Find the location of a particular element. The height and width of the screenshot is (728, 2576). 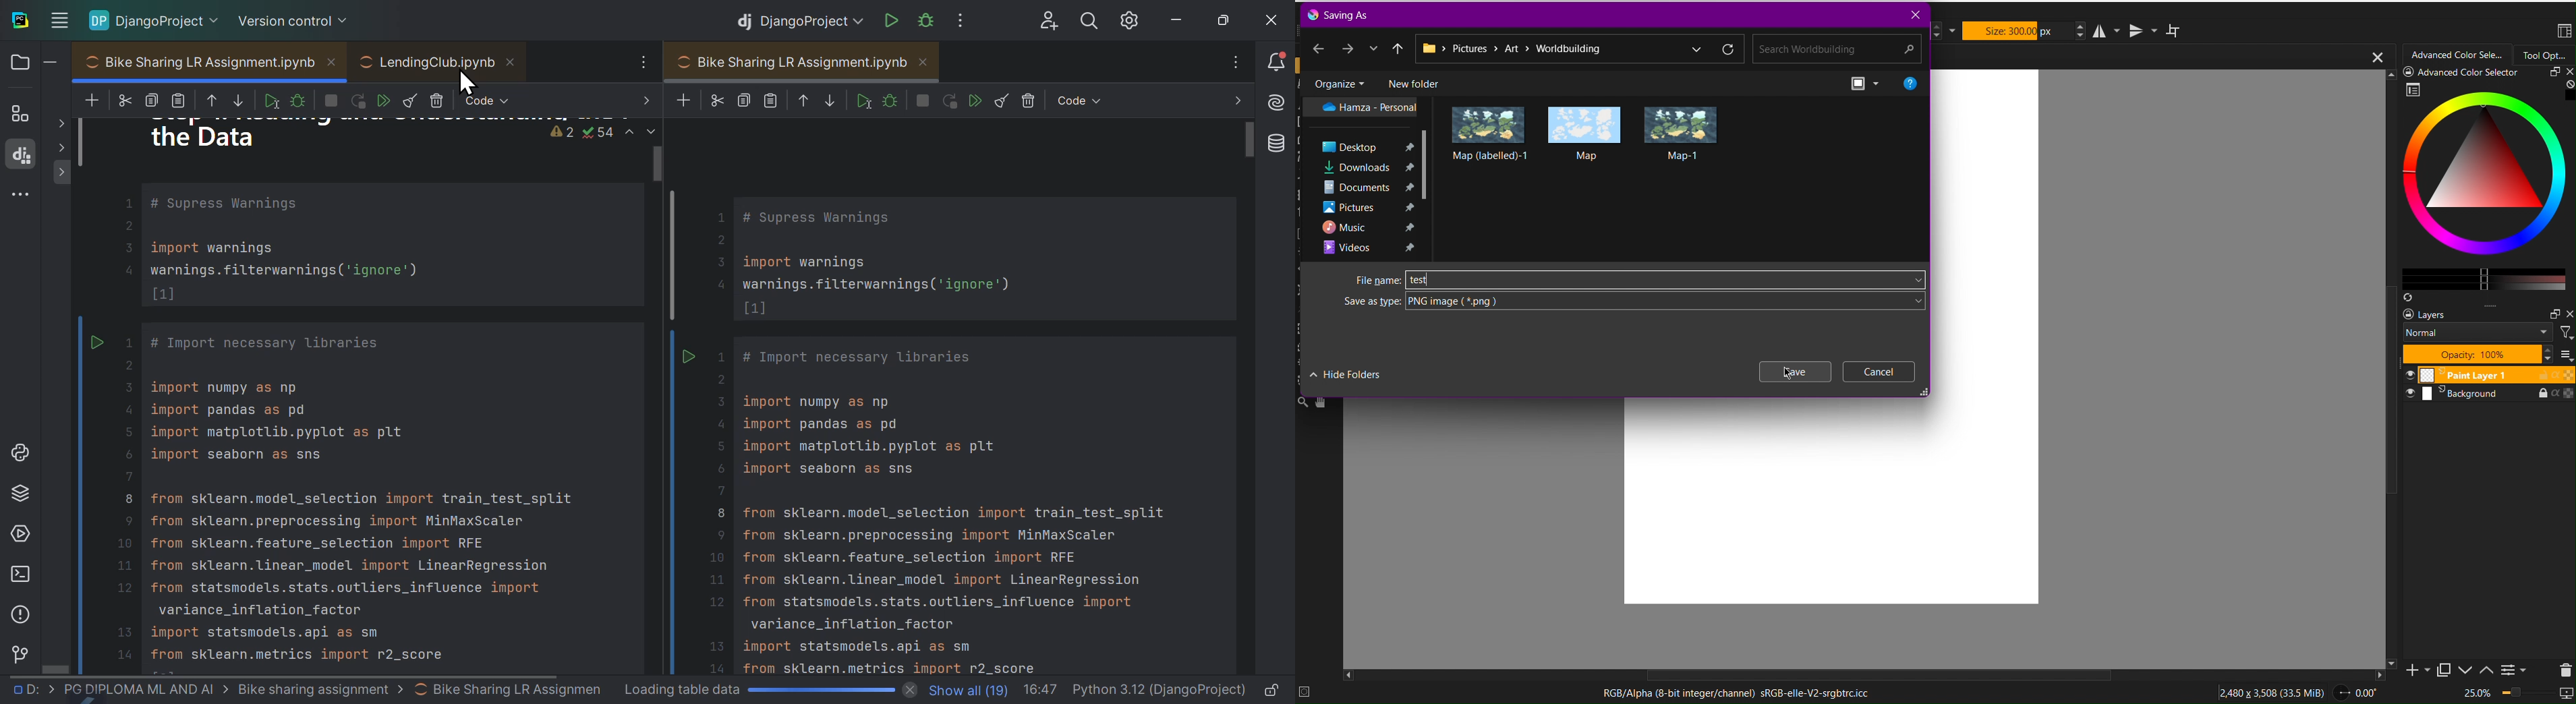

Slide Options is located at coordinates (2468, 670).